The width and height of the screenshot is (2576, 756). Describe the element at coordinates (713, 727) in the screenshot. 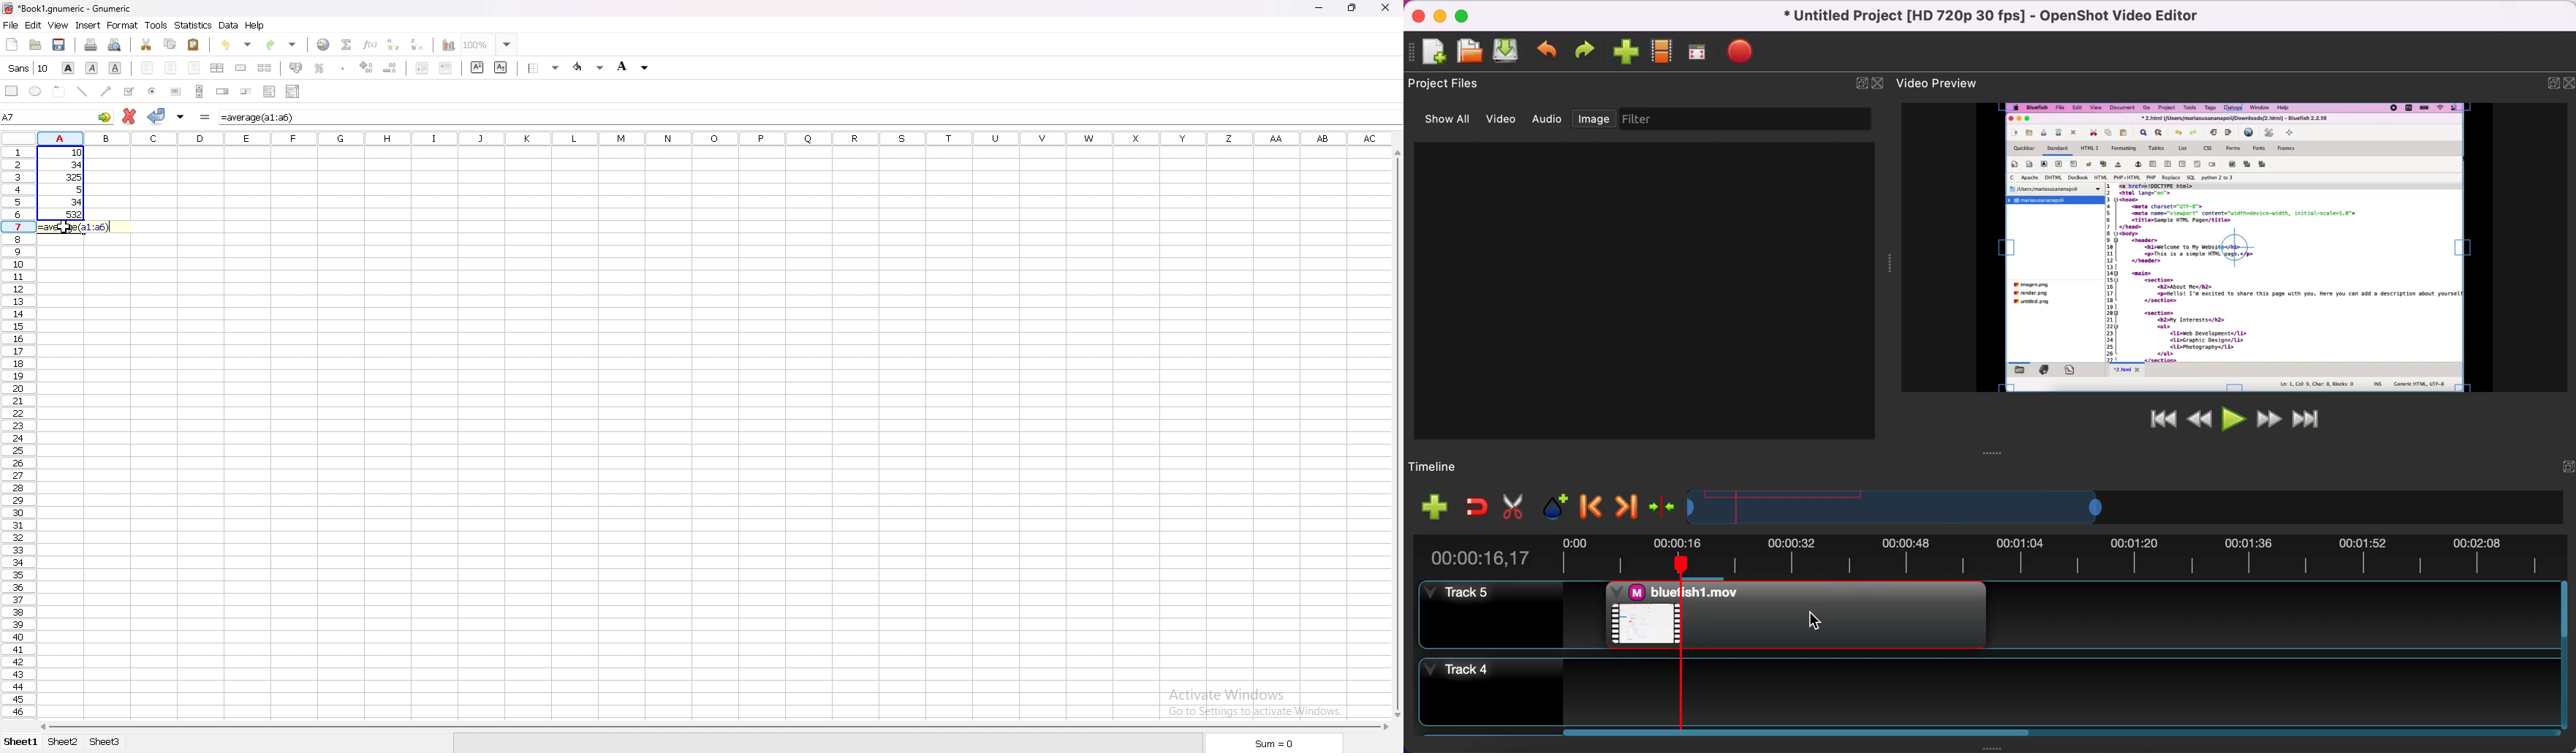

I see `scroll bar` at that location.